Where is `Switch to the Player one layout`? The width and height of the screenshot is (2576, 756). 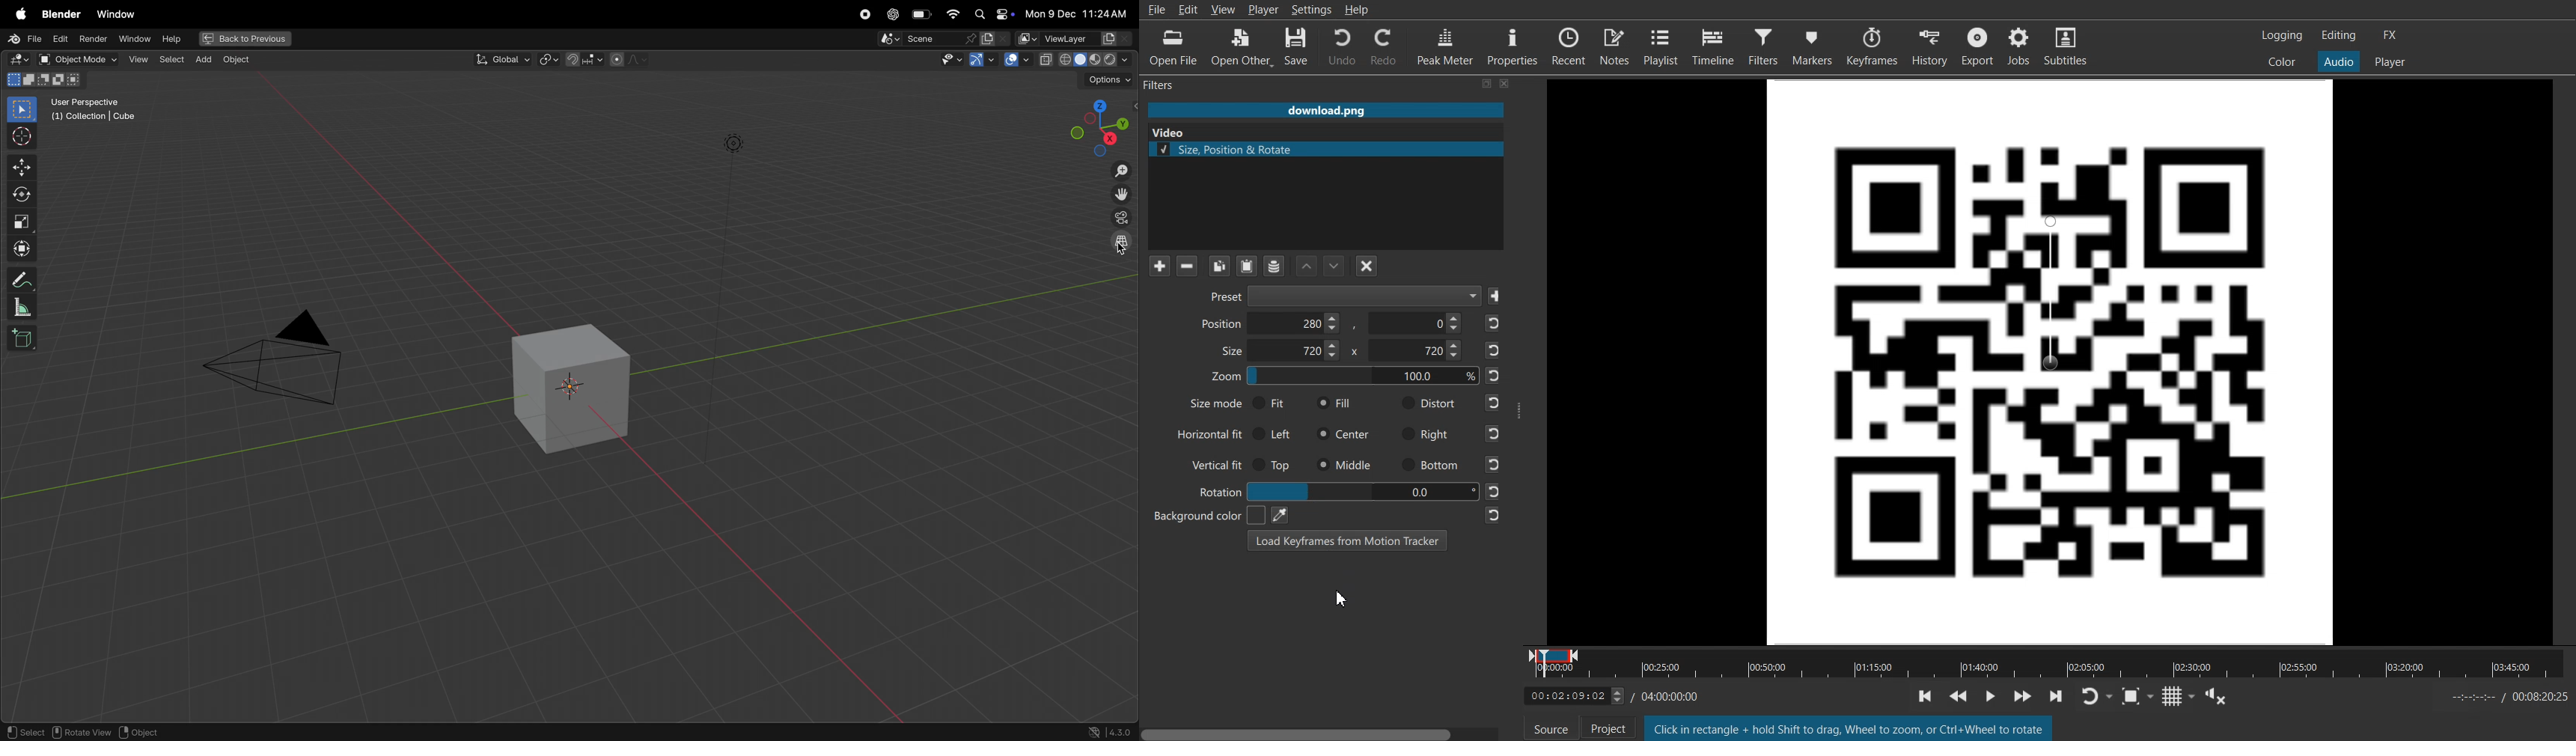
Switch to the Player one layout is located at coordinates (2391, 62).